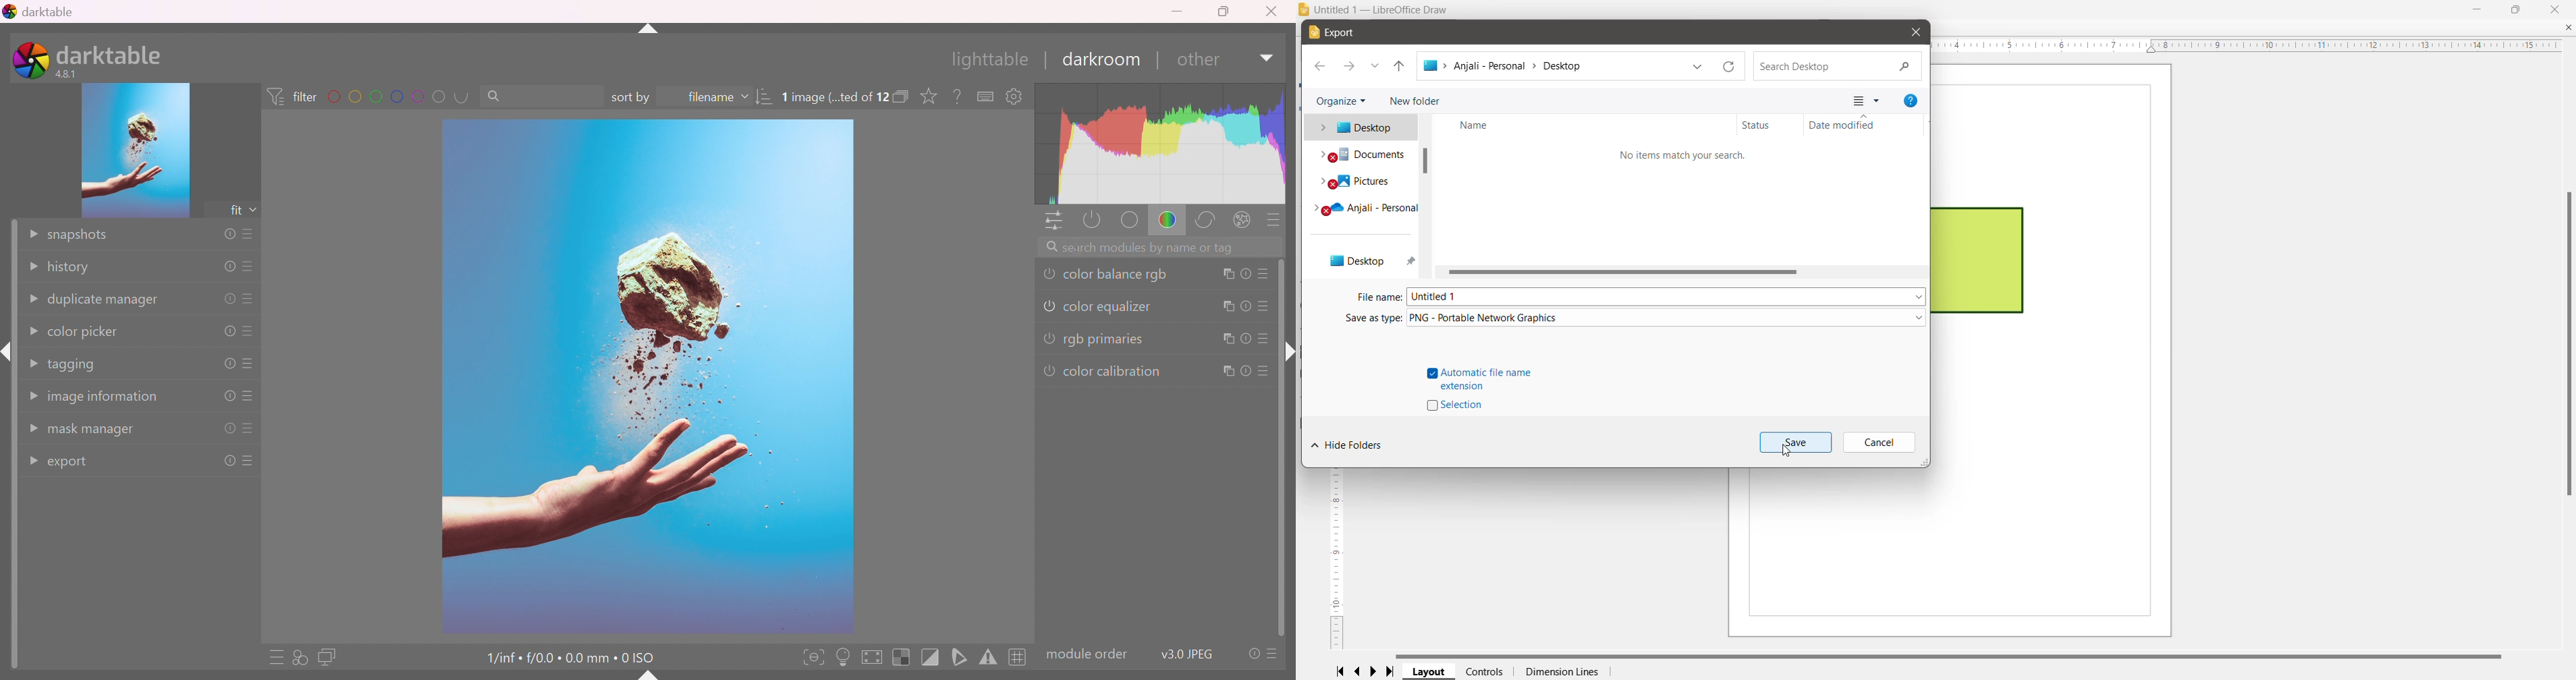 This screenshot has width=2576, height=700. What do you see at coordinates (958, 96) in the screenshot?
I see `enable this, then click on a control element to see its online help` at bounding box center [958, 96].